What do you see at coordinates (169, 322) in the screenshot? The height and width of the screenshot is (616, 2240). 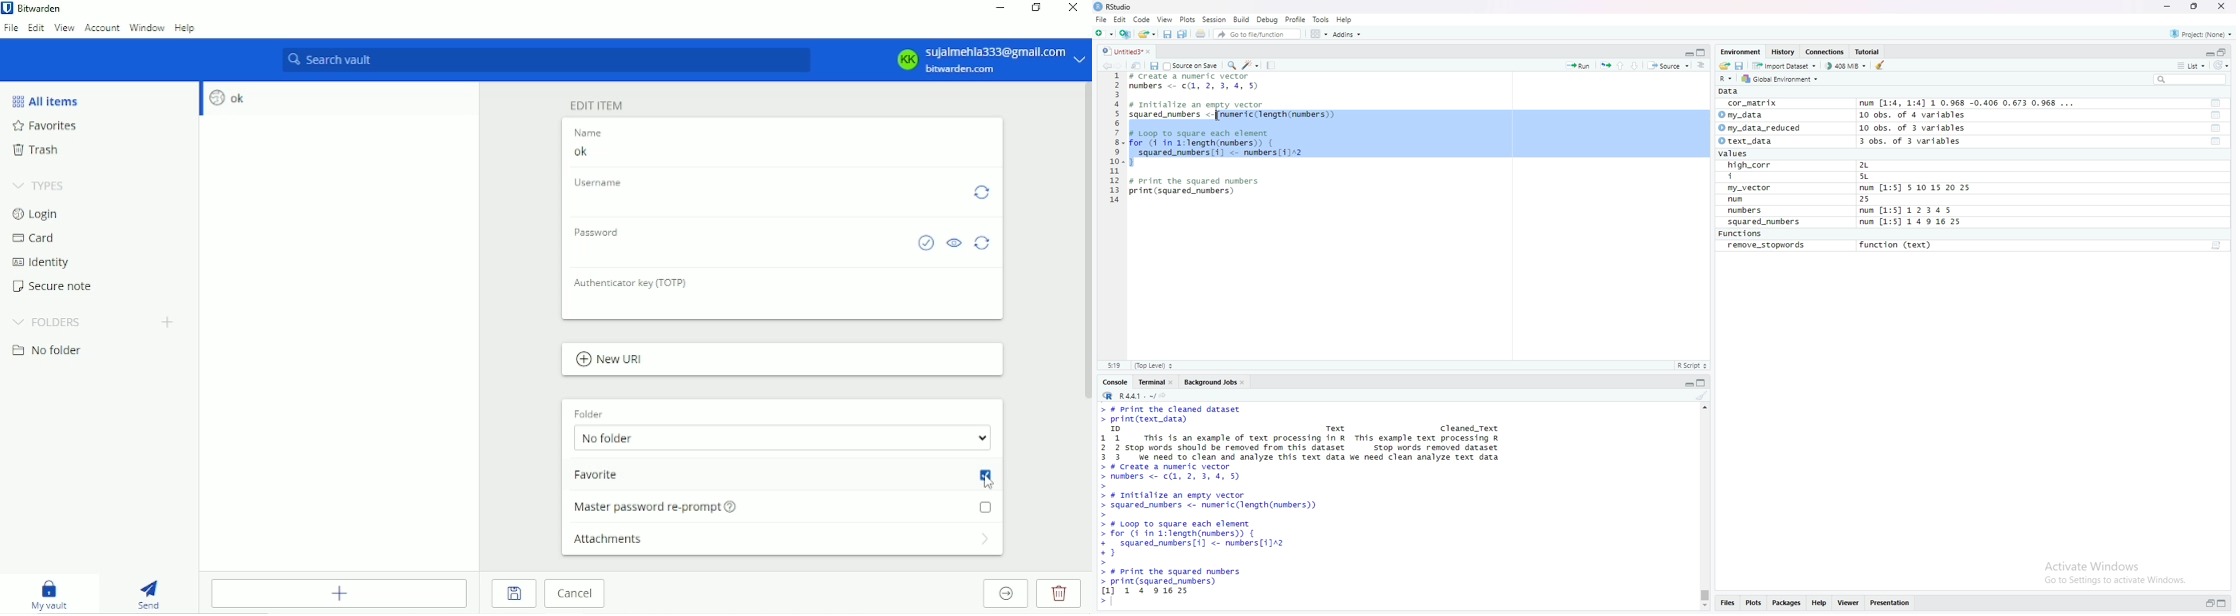 I see `Create folder` at bounding box center [169, 322].